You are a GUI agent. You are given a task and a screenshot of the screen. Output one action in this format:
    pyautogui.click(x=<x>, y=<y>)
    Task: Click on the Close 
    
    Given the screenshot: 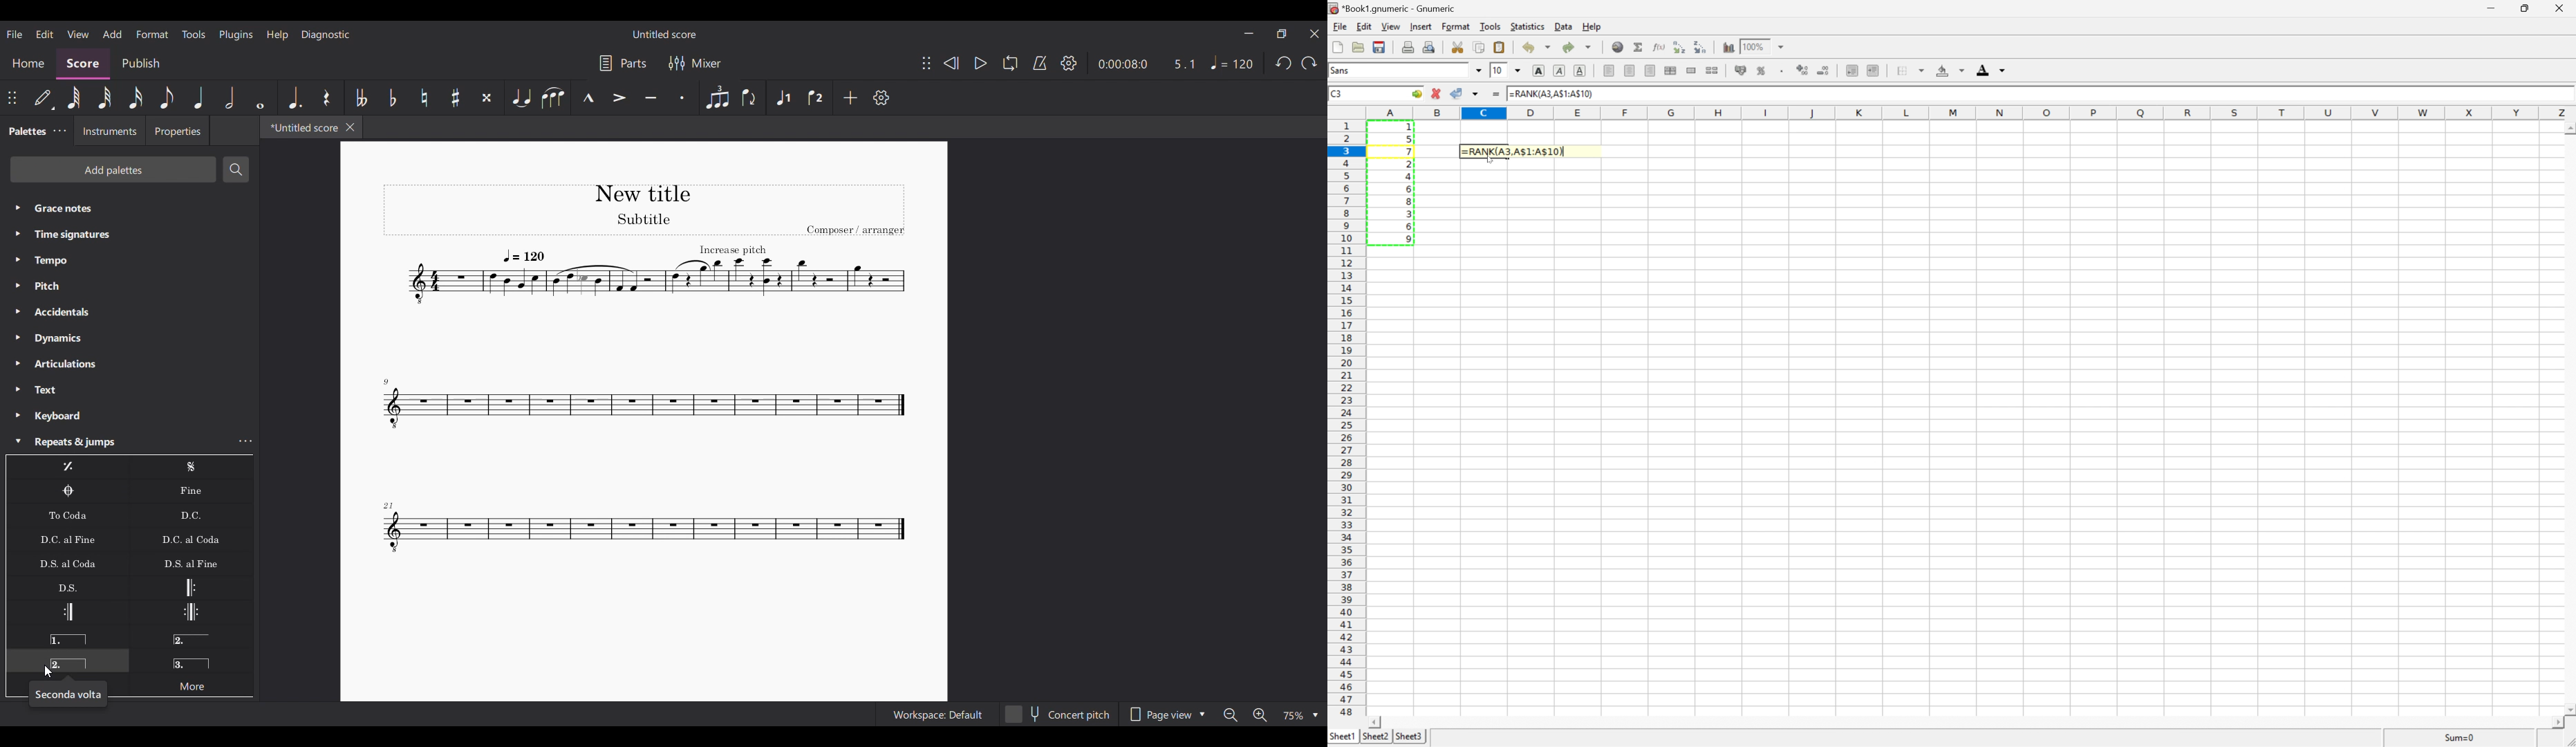 What is the action you would take?
    pyautogui.click(x=351, y=127)
    